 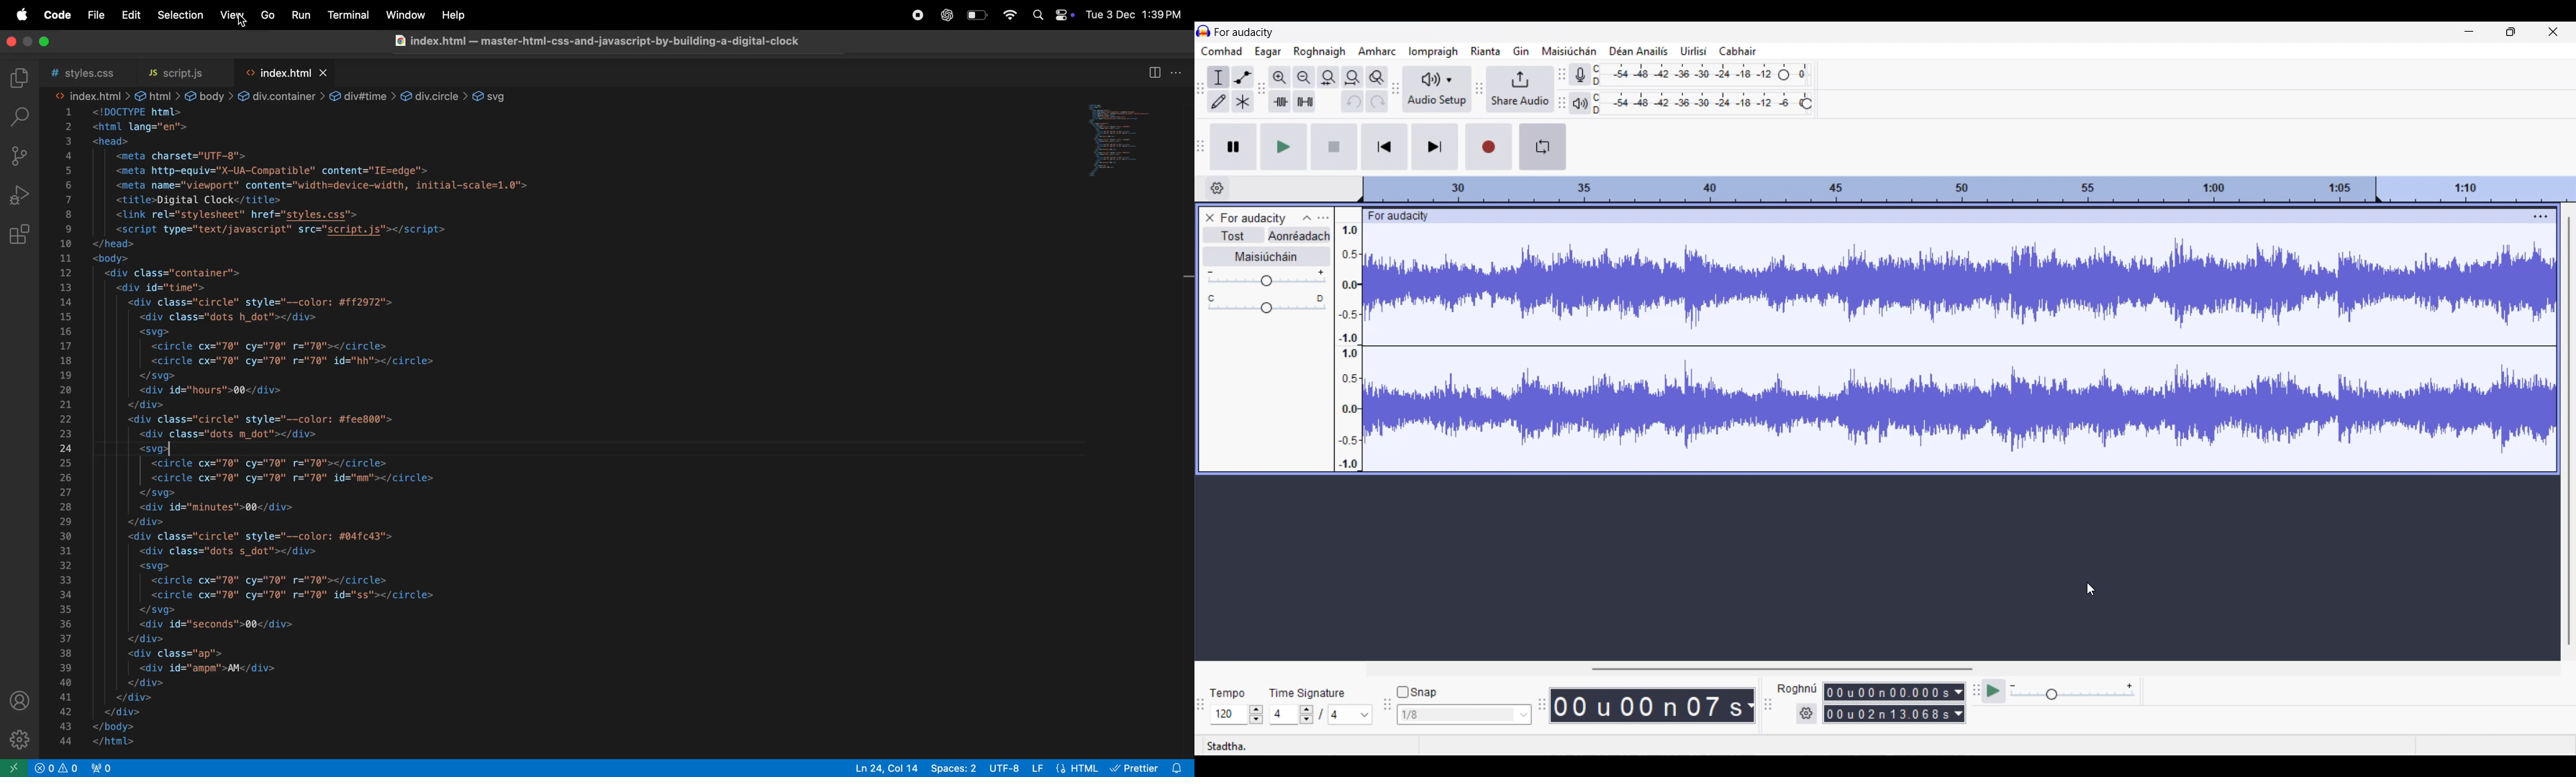 What do you see at coordinates (1006, 14) in the screenshot?
I see `wifi` at bounding box center [1006, 14].